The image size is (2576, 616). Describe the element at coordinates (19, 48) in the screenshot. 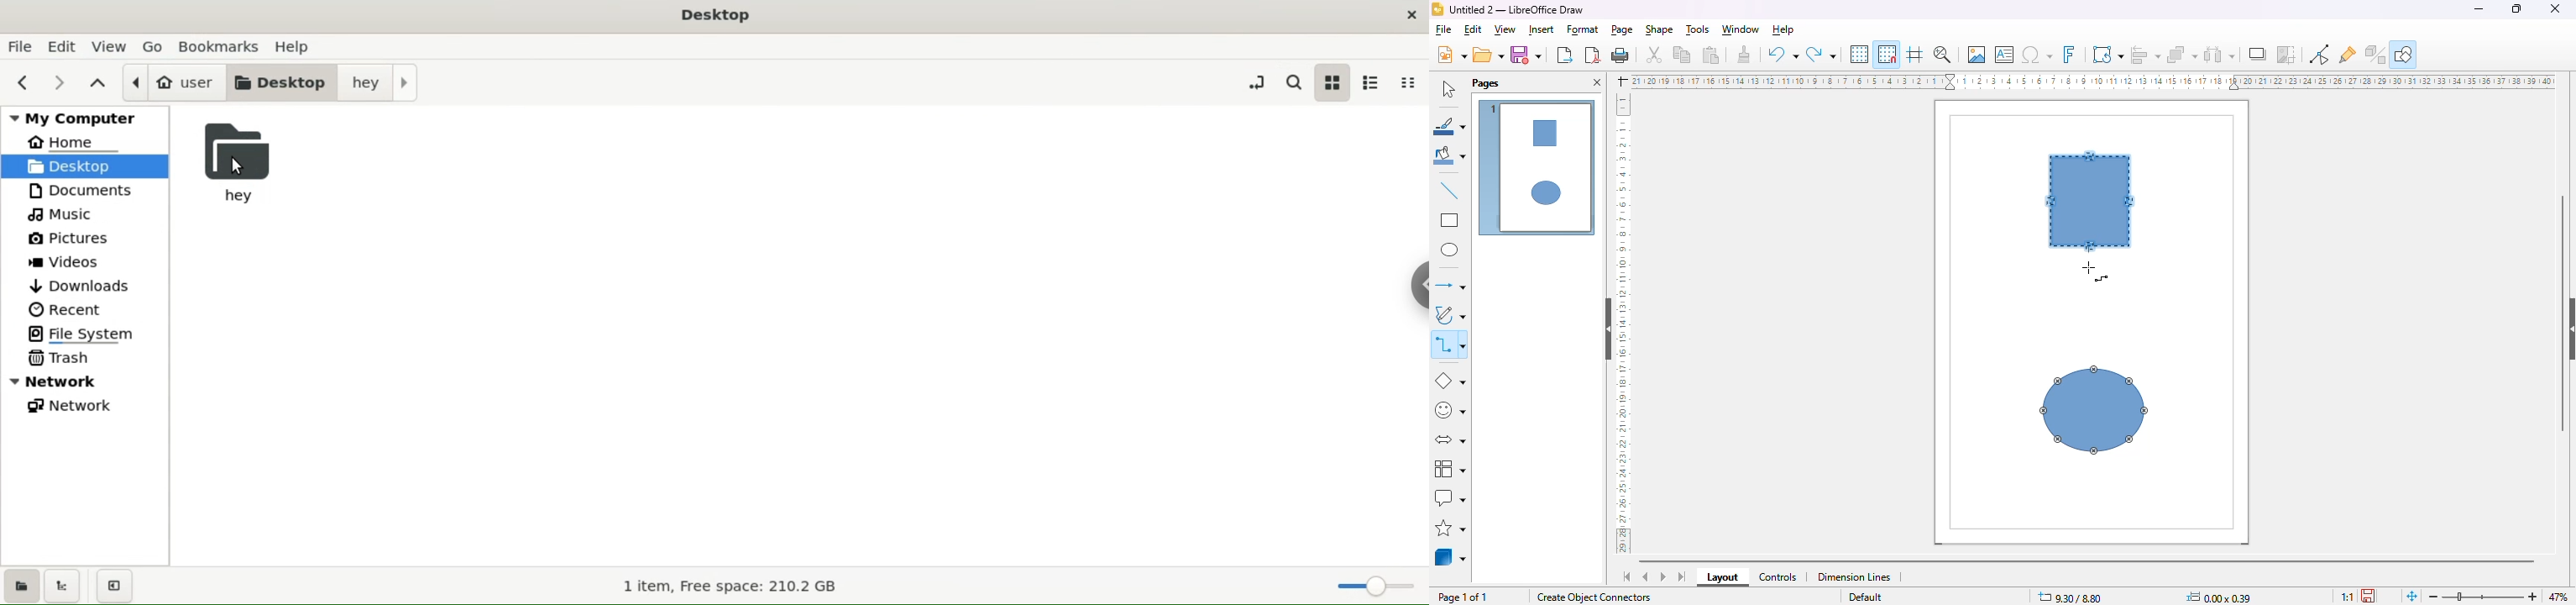

I see `file` at that location.